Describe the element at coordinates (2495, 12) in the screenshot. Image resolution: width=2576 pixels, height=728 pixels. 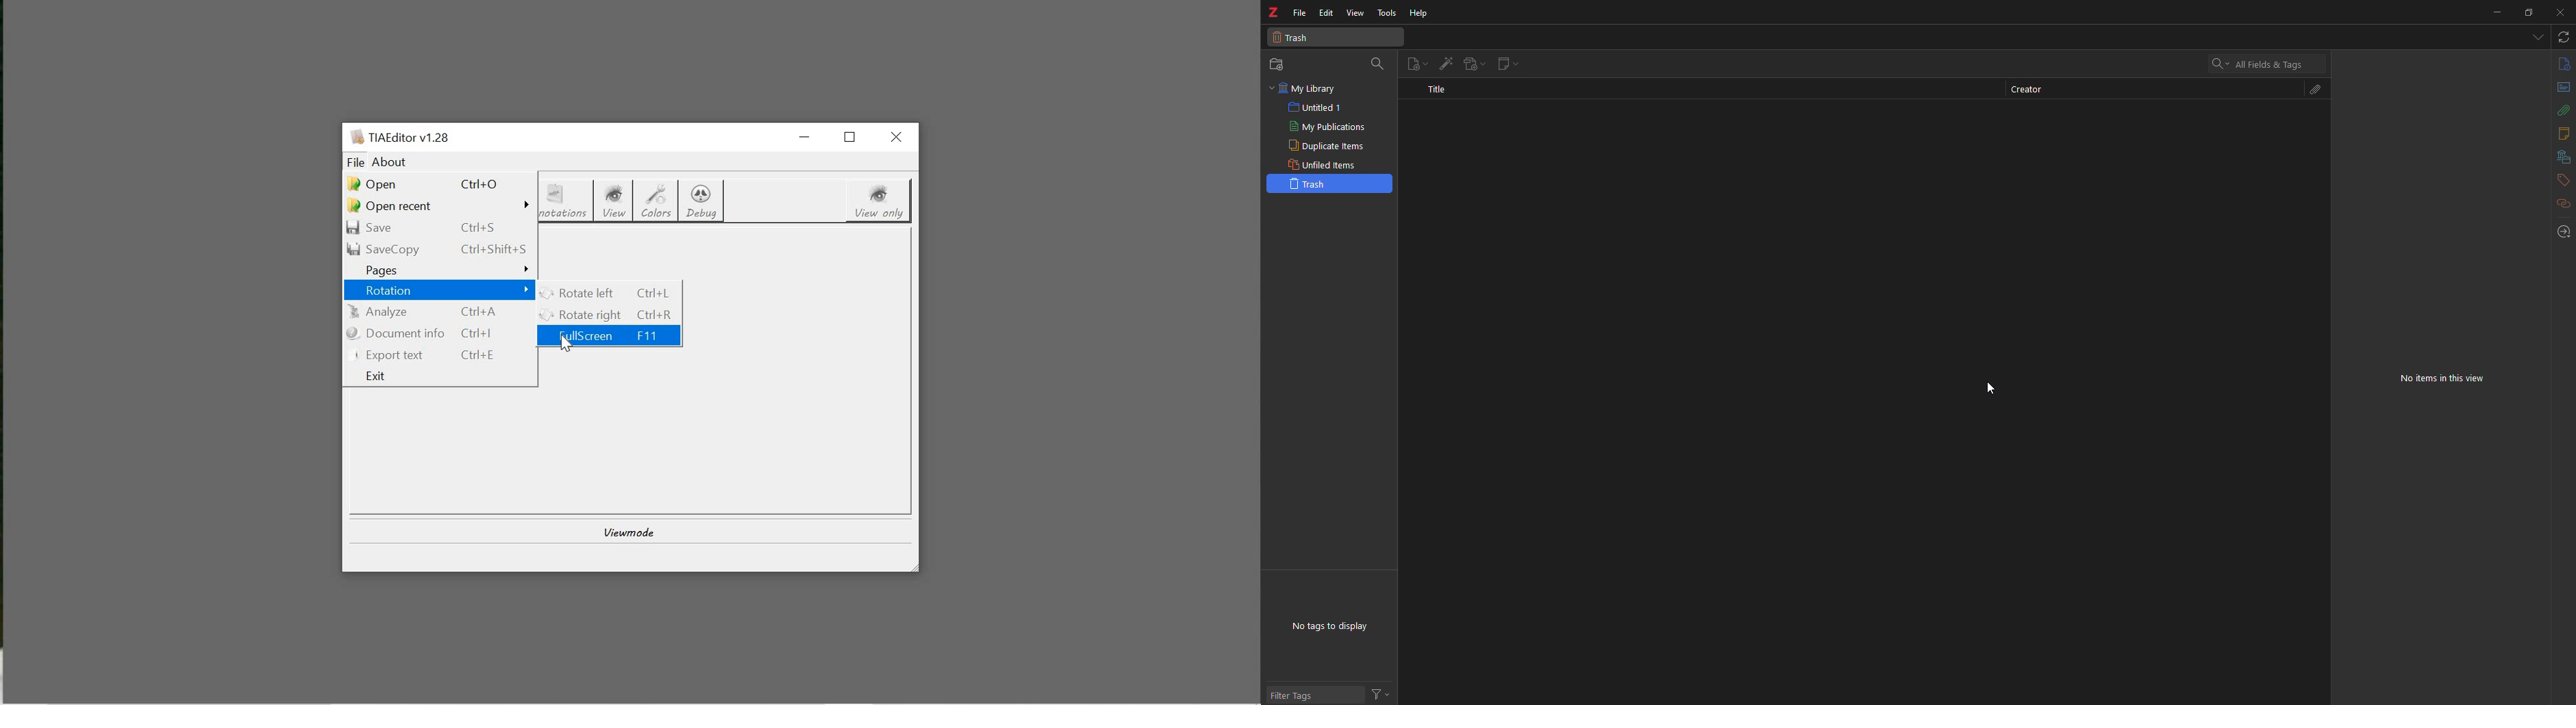
I see `minimize` at that location.